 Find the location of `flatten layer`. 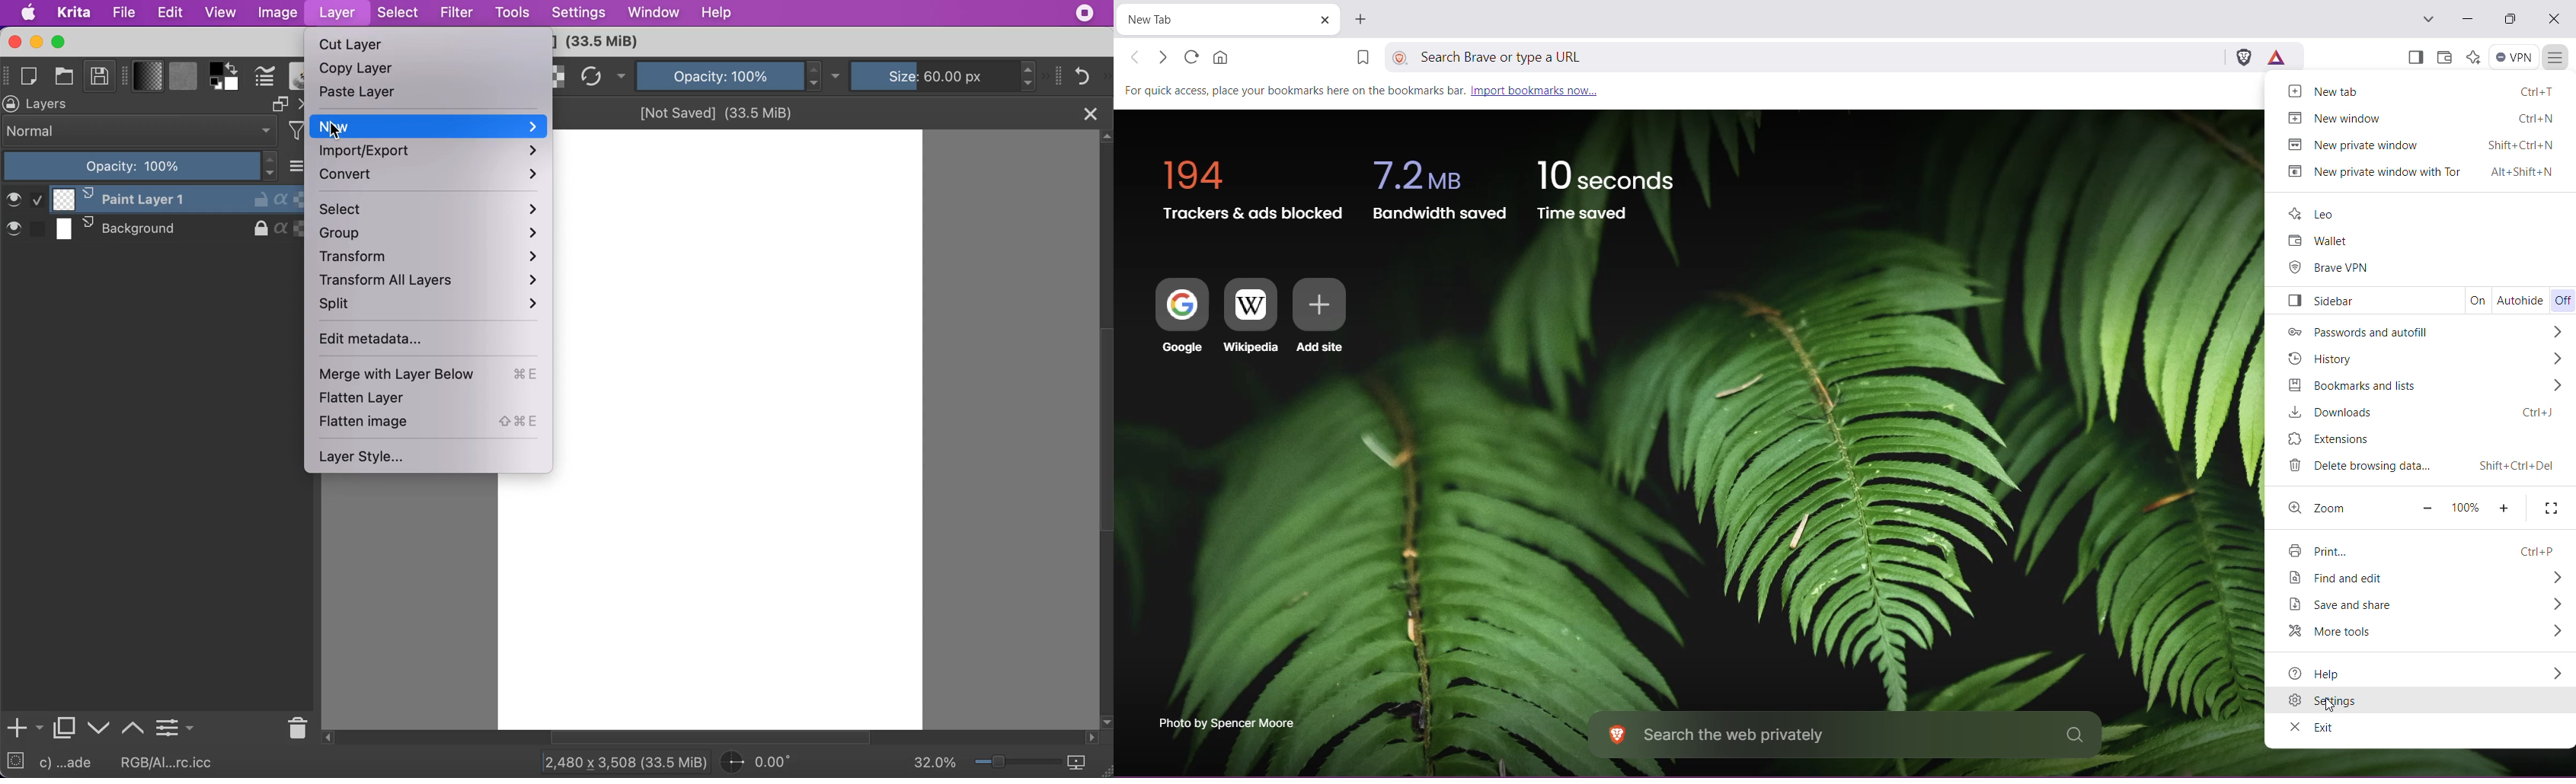

flatten layer is located at coordinates (384, 399).